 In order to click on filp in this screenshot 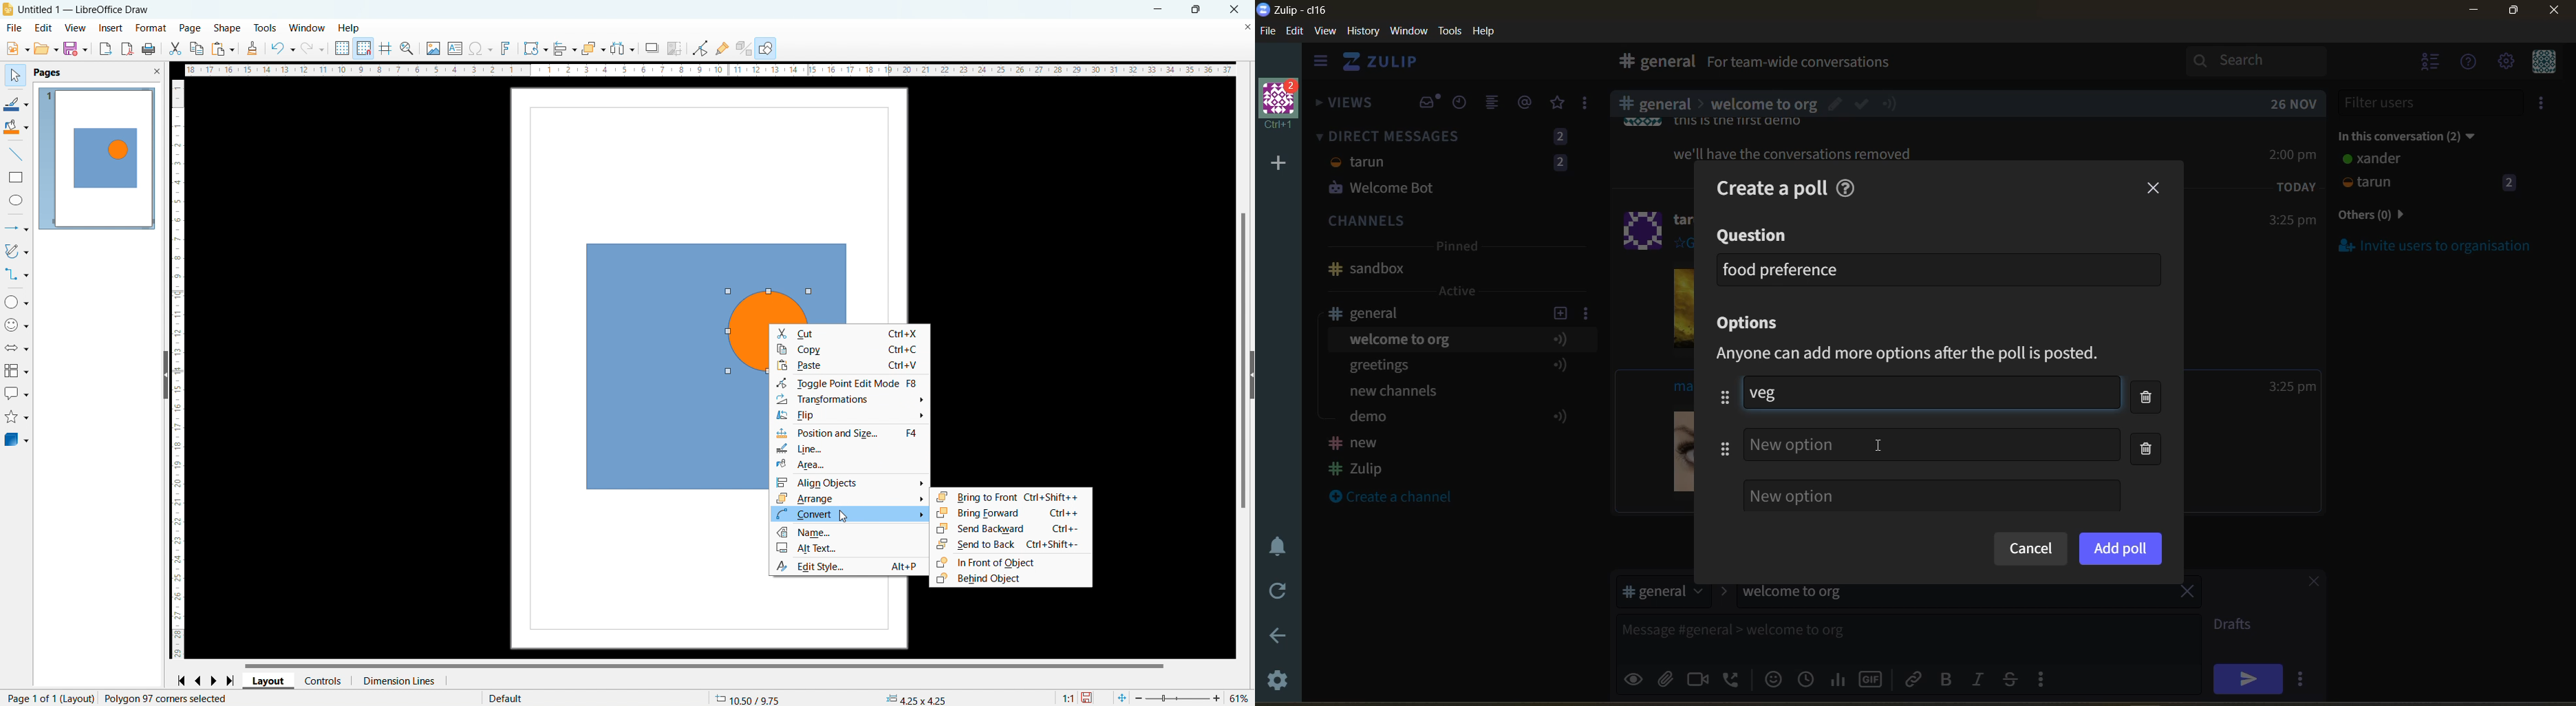, I will do `click(851, 416)`.